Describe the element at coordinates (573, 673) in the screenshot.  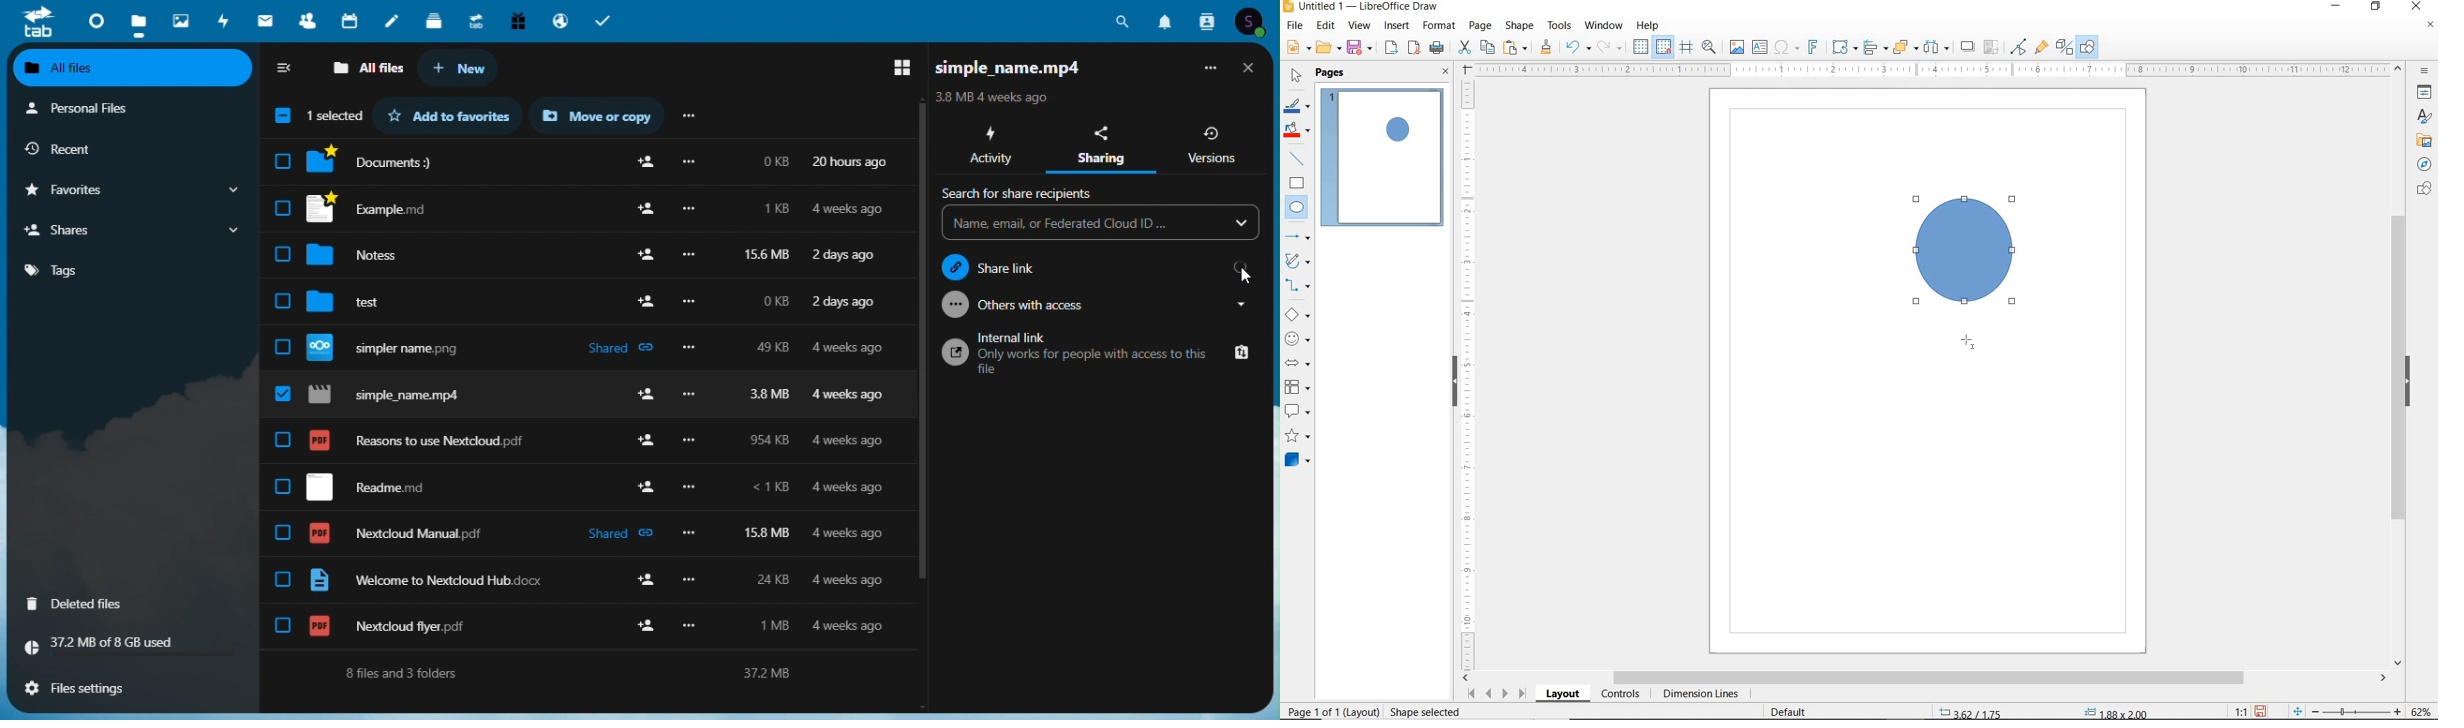
I see `Text` at that location.